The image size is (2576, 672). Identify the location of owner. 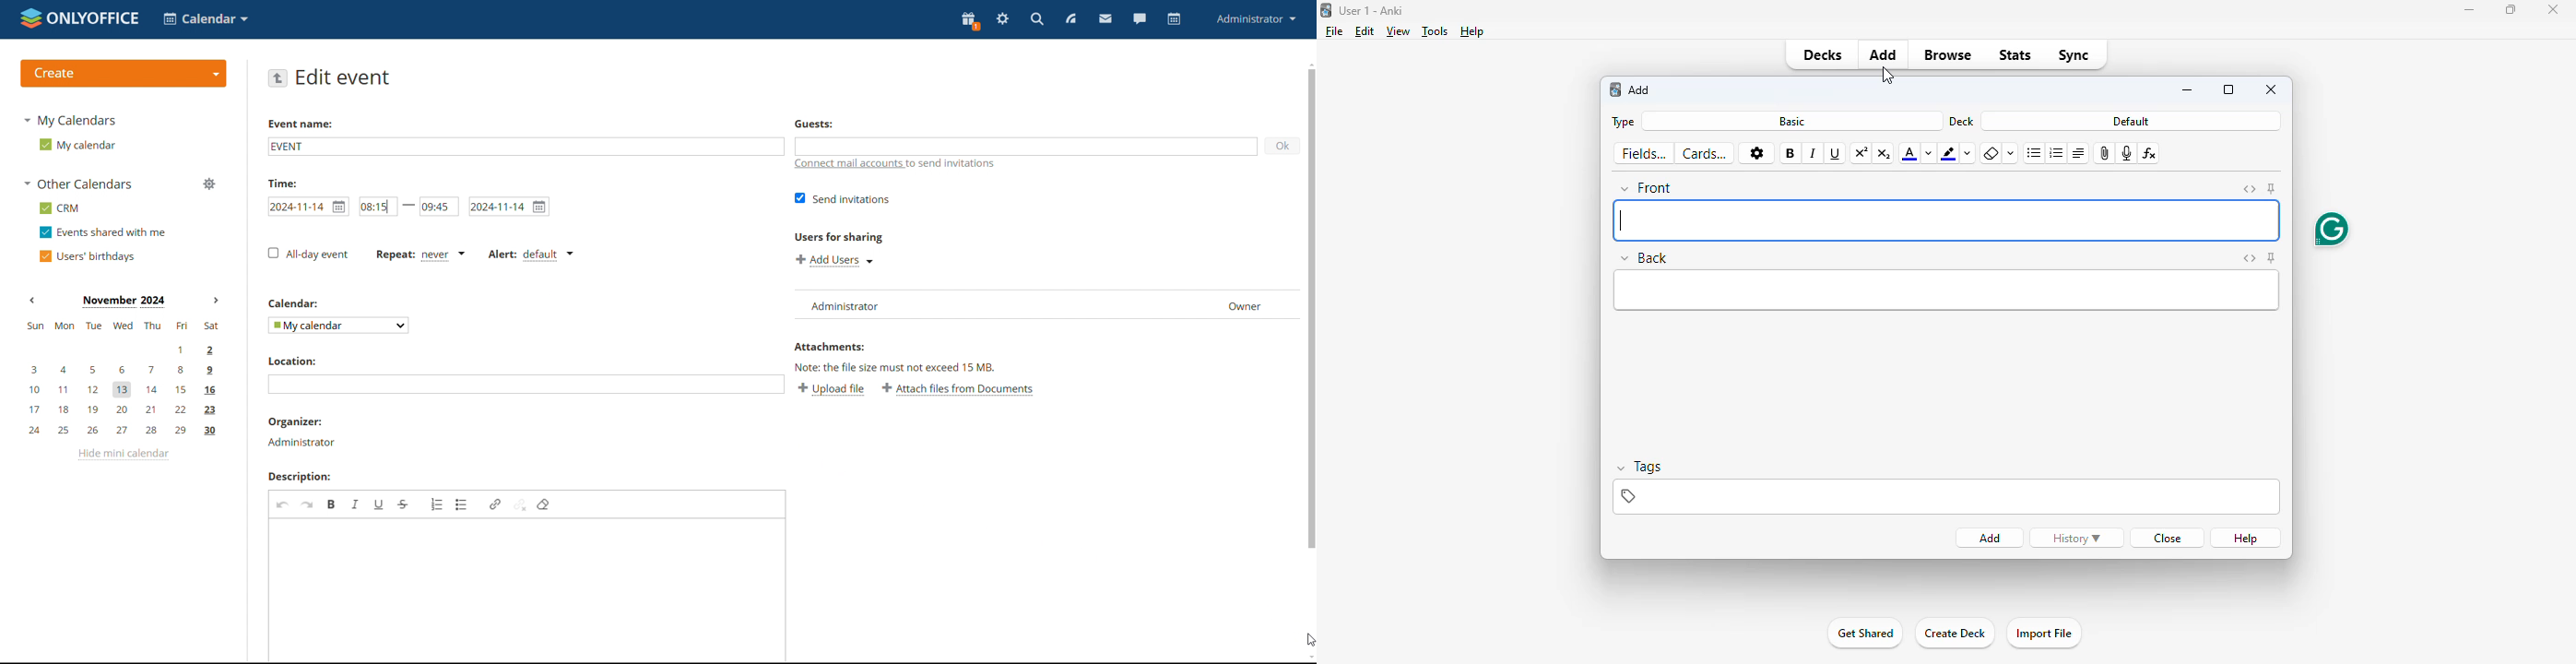
(1245, 304).